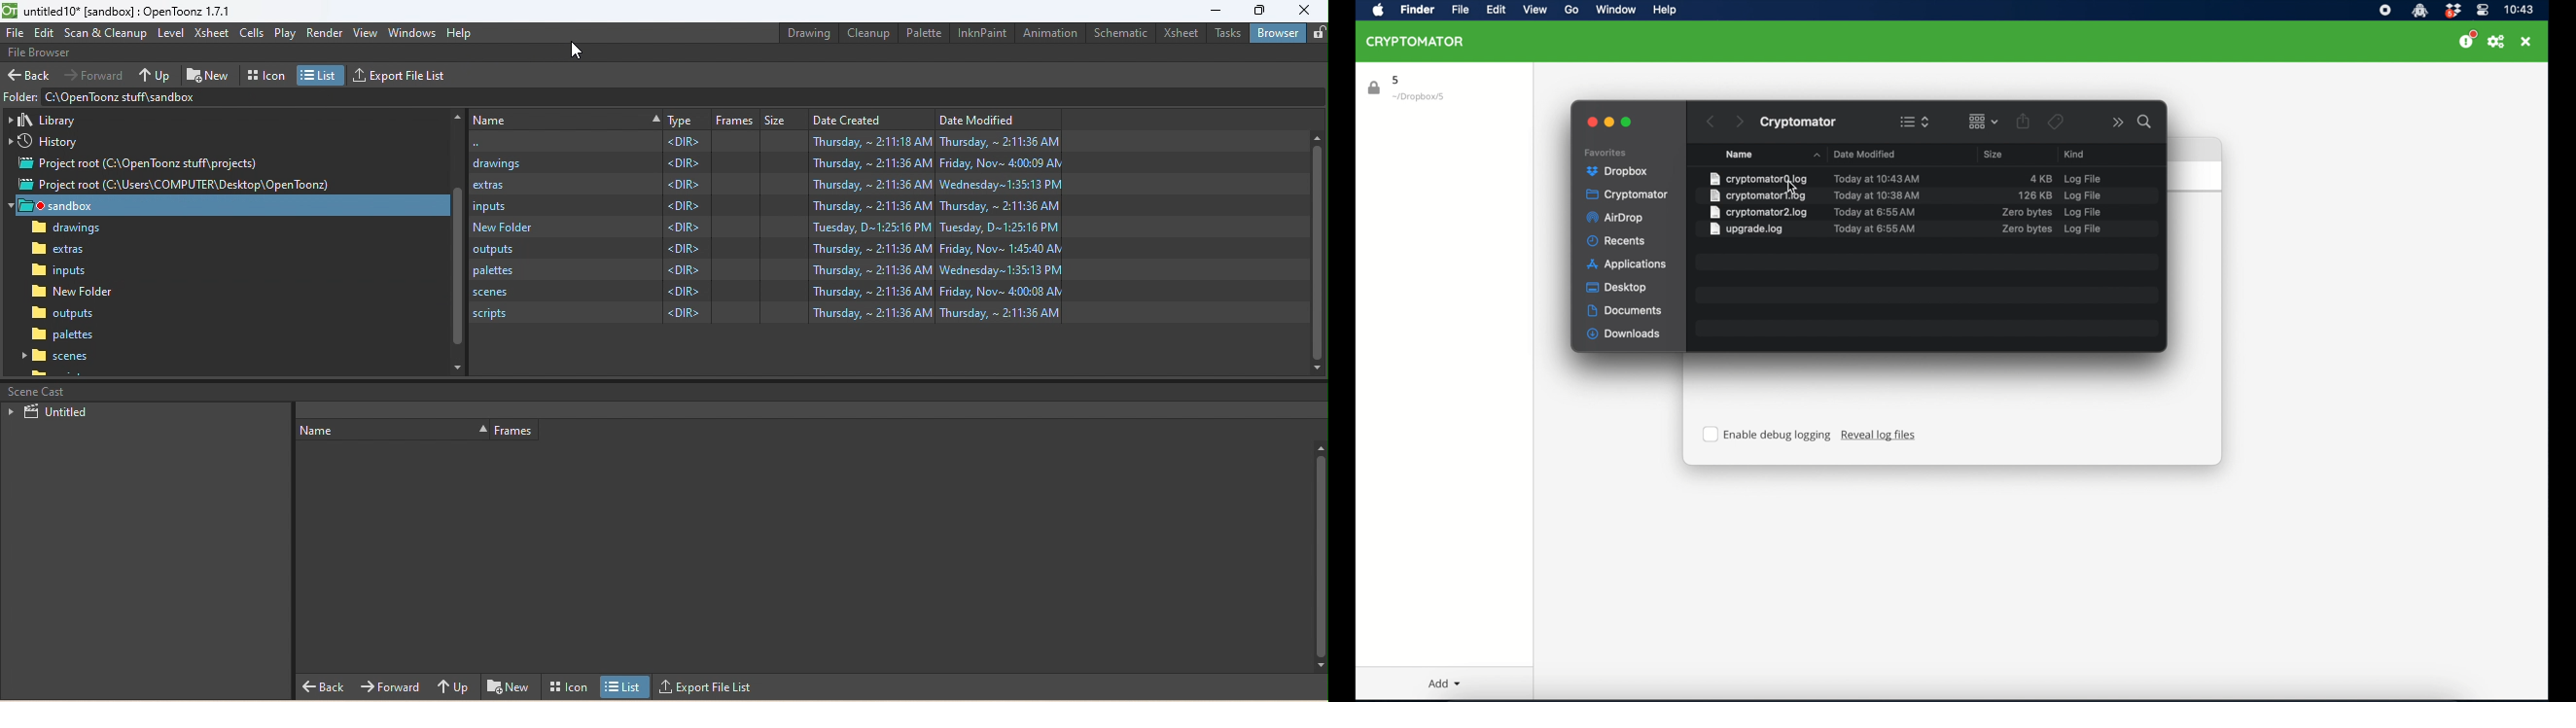 This screenshot has width=2576, height=728. I want to click on Cells, so click(252, 32).